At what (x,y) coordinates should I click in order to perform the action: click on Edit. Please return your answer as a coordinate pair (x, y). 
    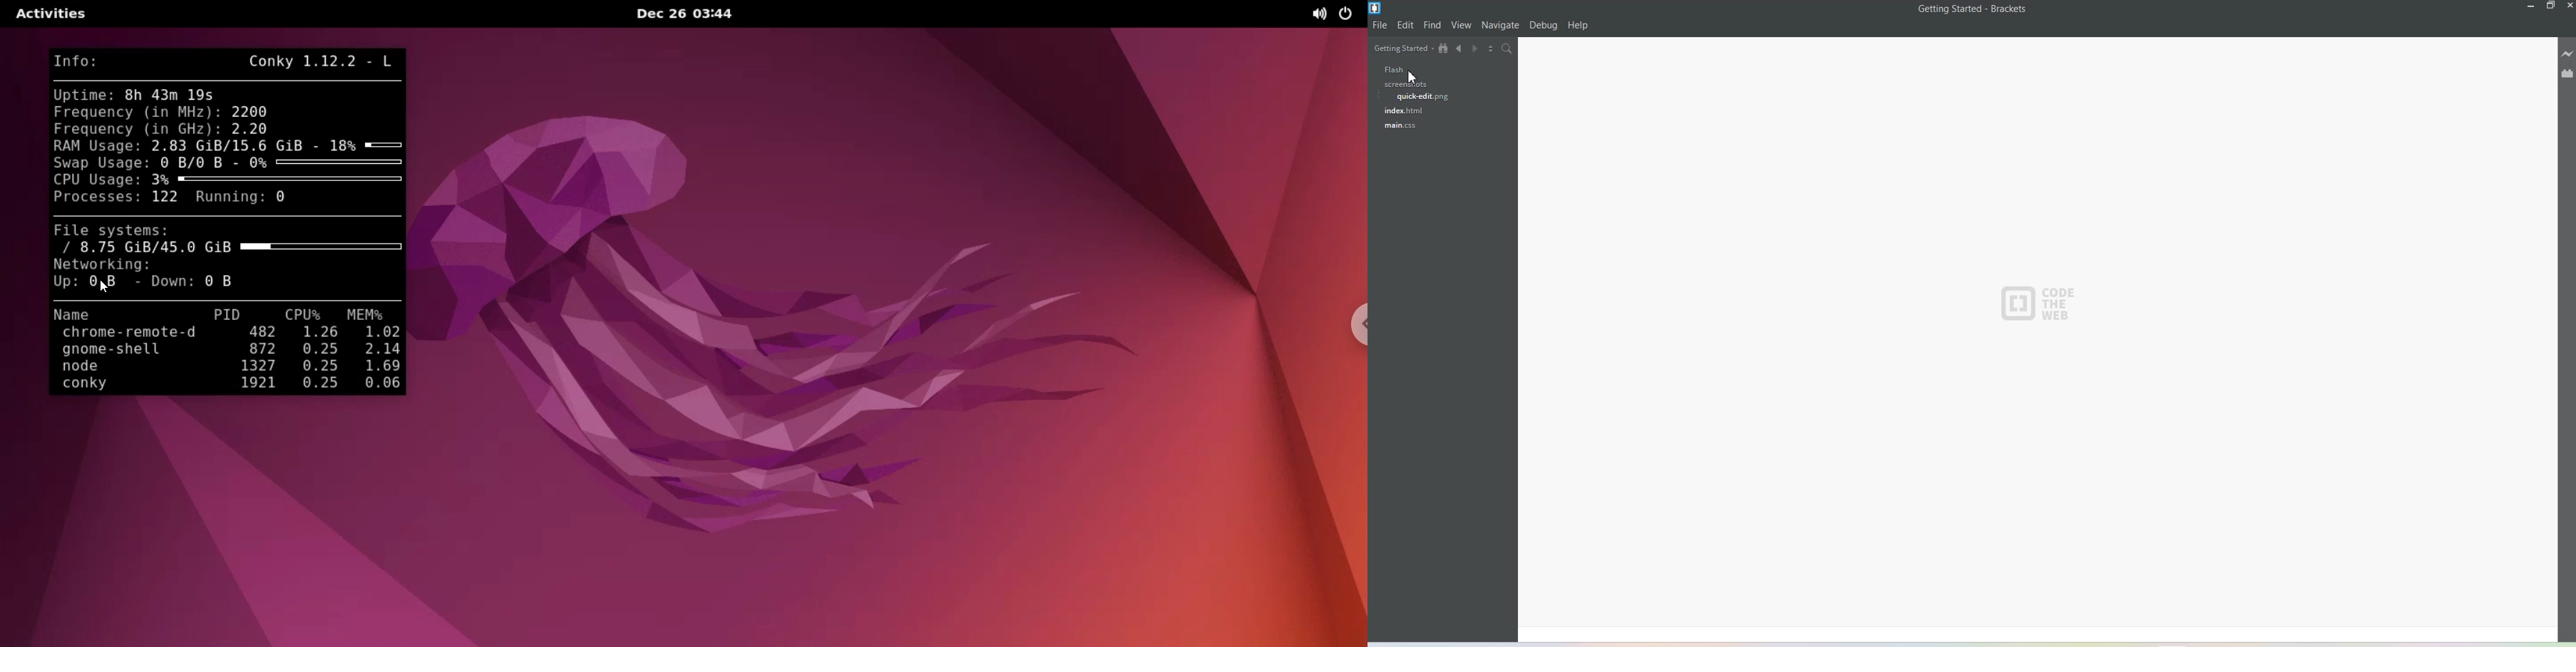
    Looking at the image, I should click on (1406, 25).